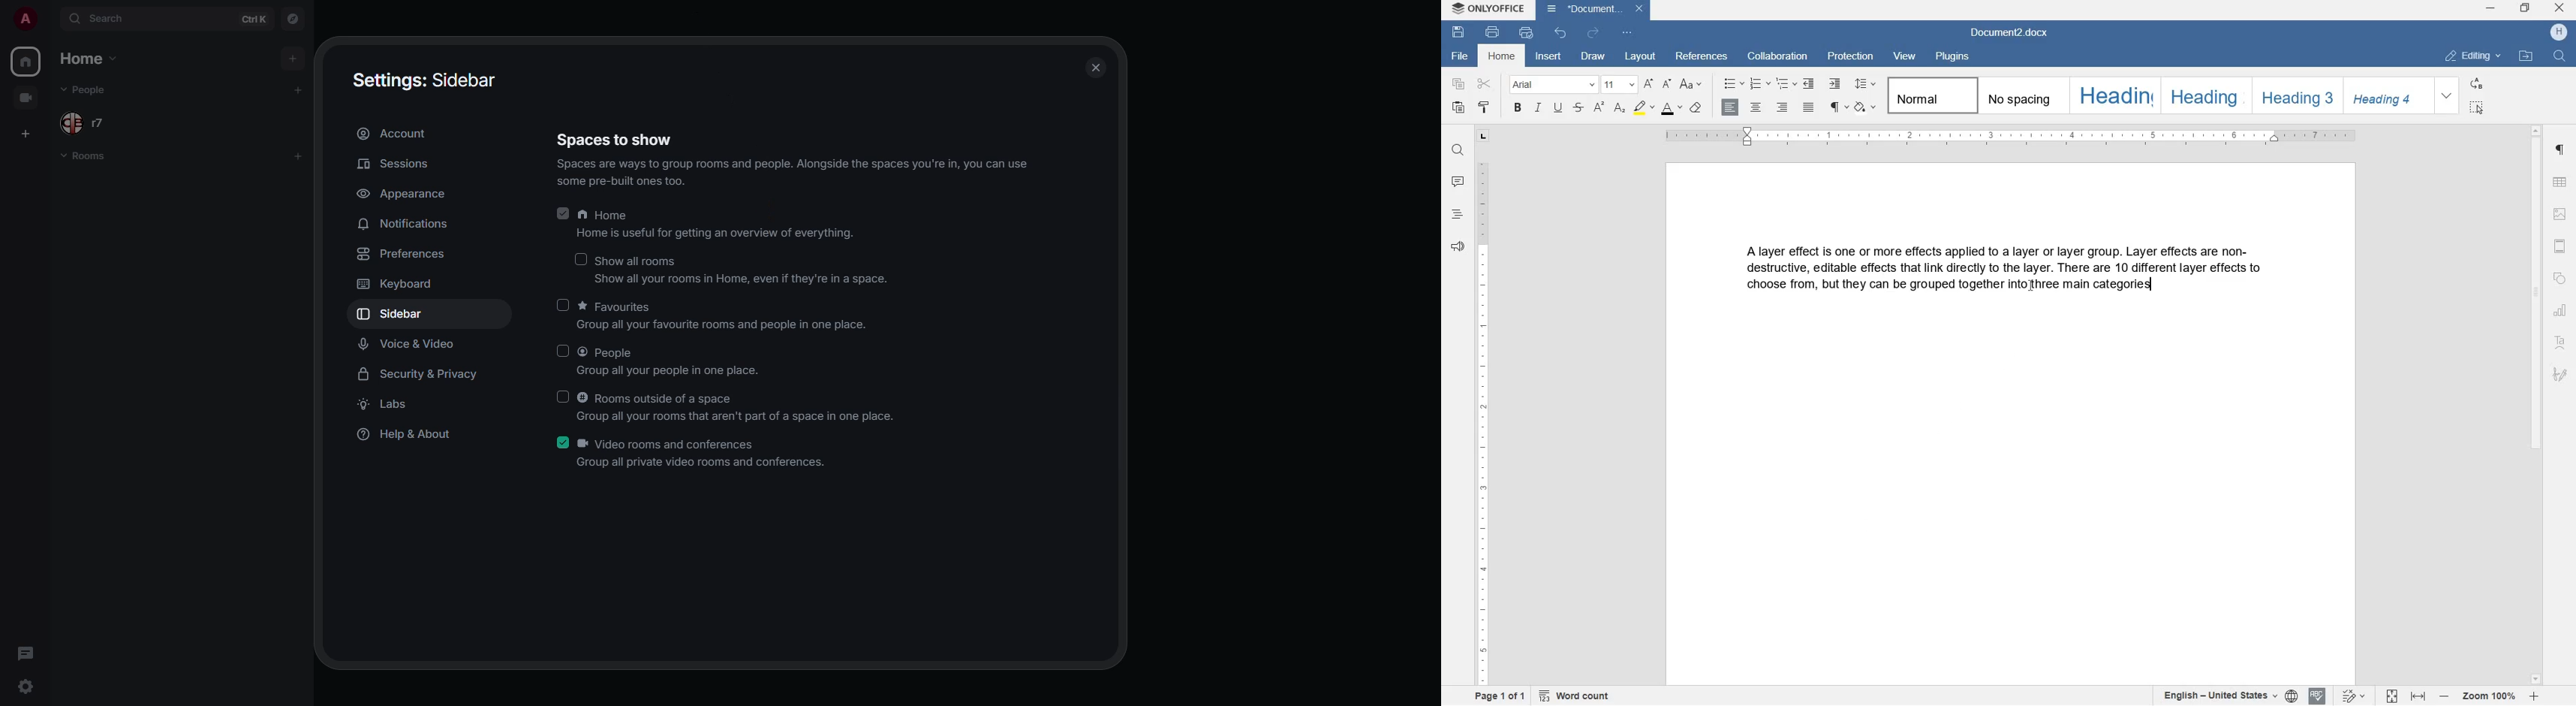  What do you see at coordinates (1618, 84) in the screenshot?
I see `font size` at bounding box center [1618, 84].